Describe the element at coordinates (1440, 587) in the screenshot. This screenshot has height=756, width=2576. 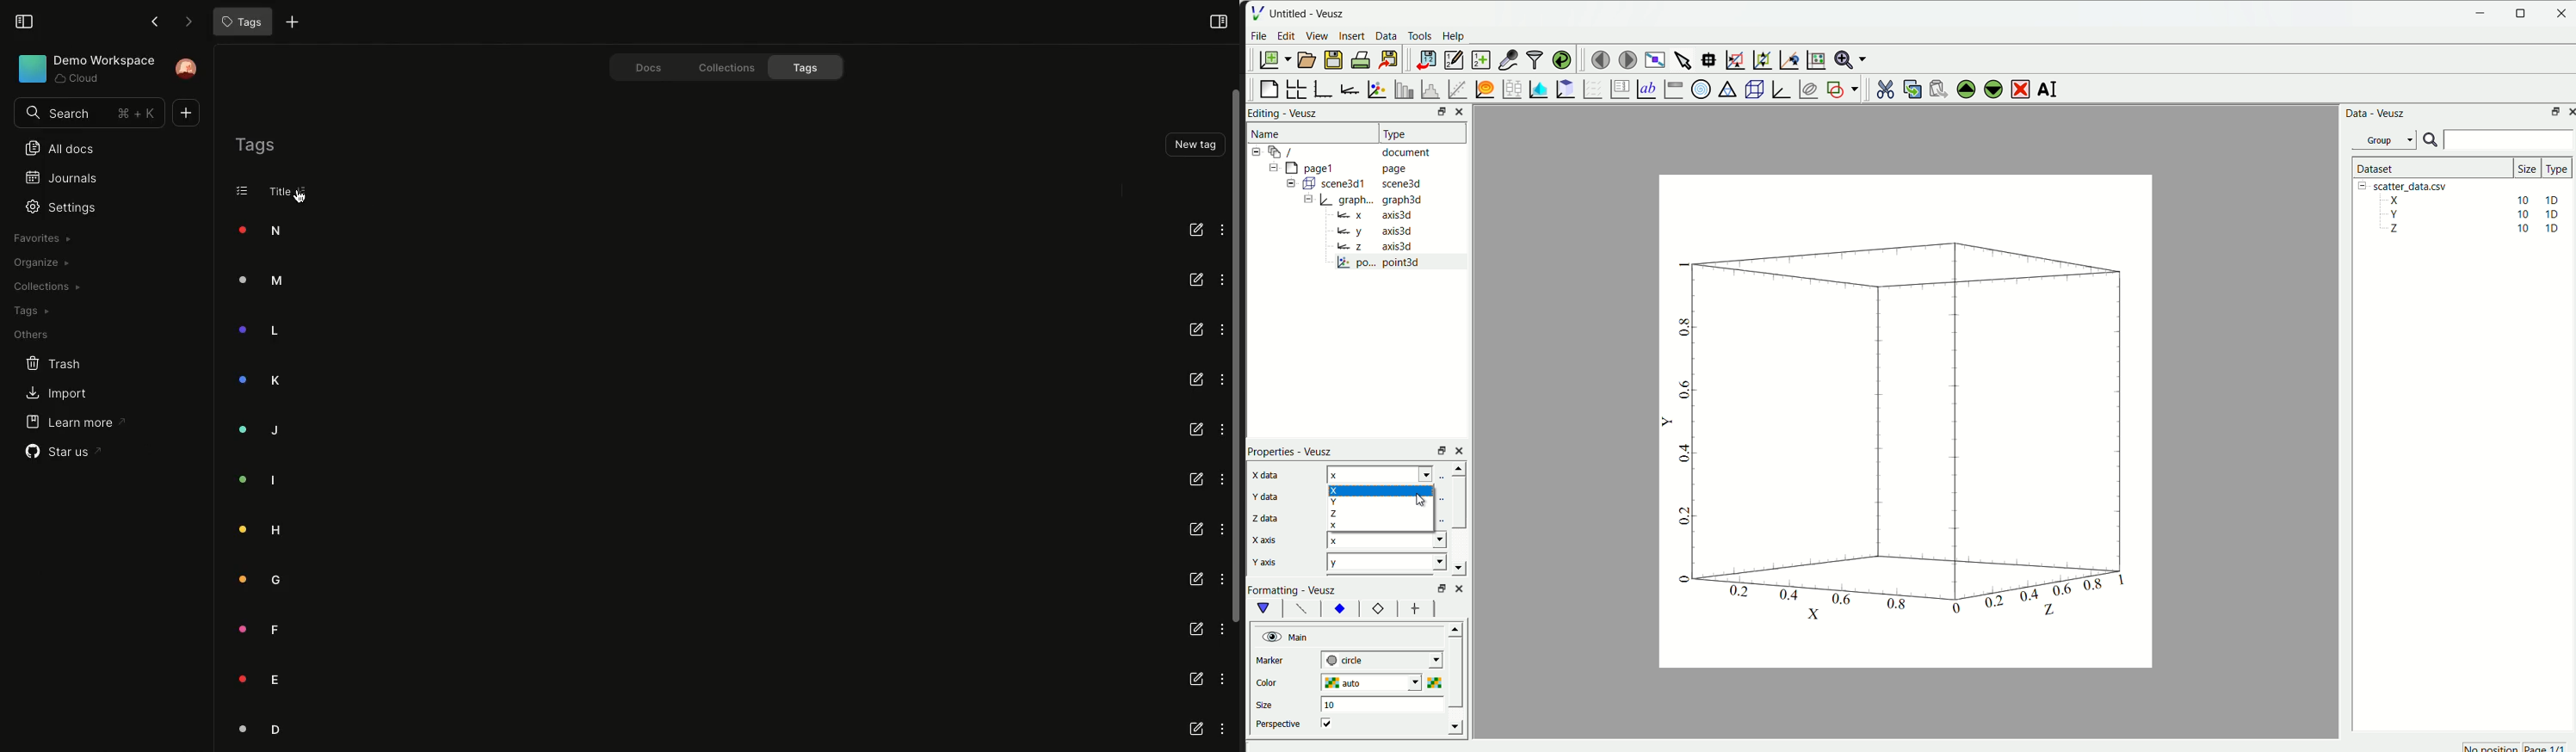
I see `` at that location.